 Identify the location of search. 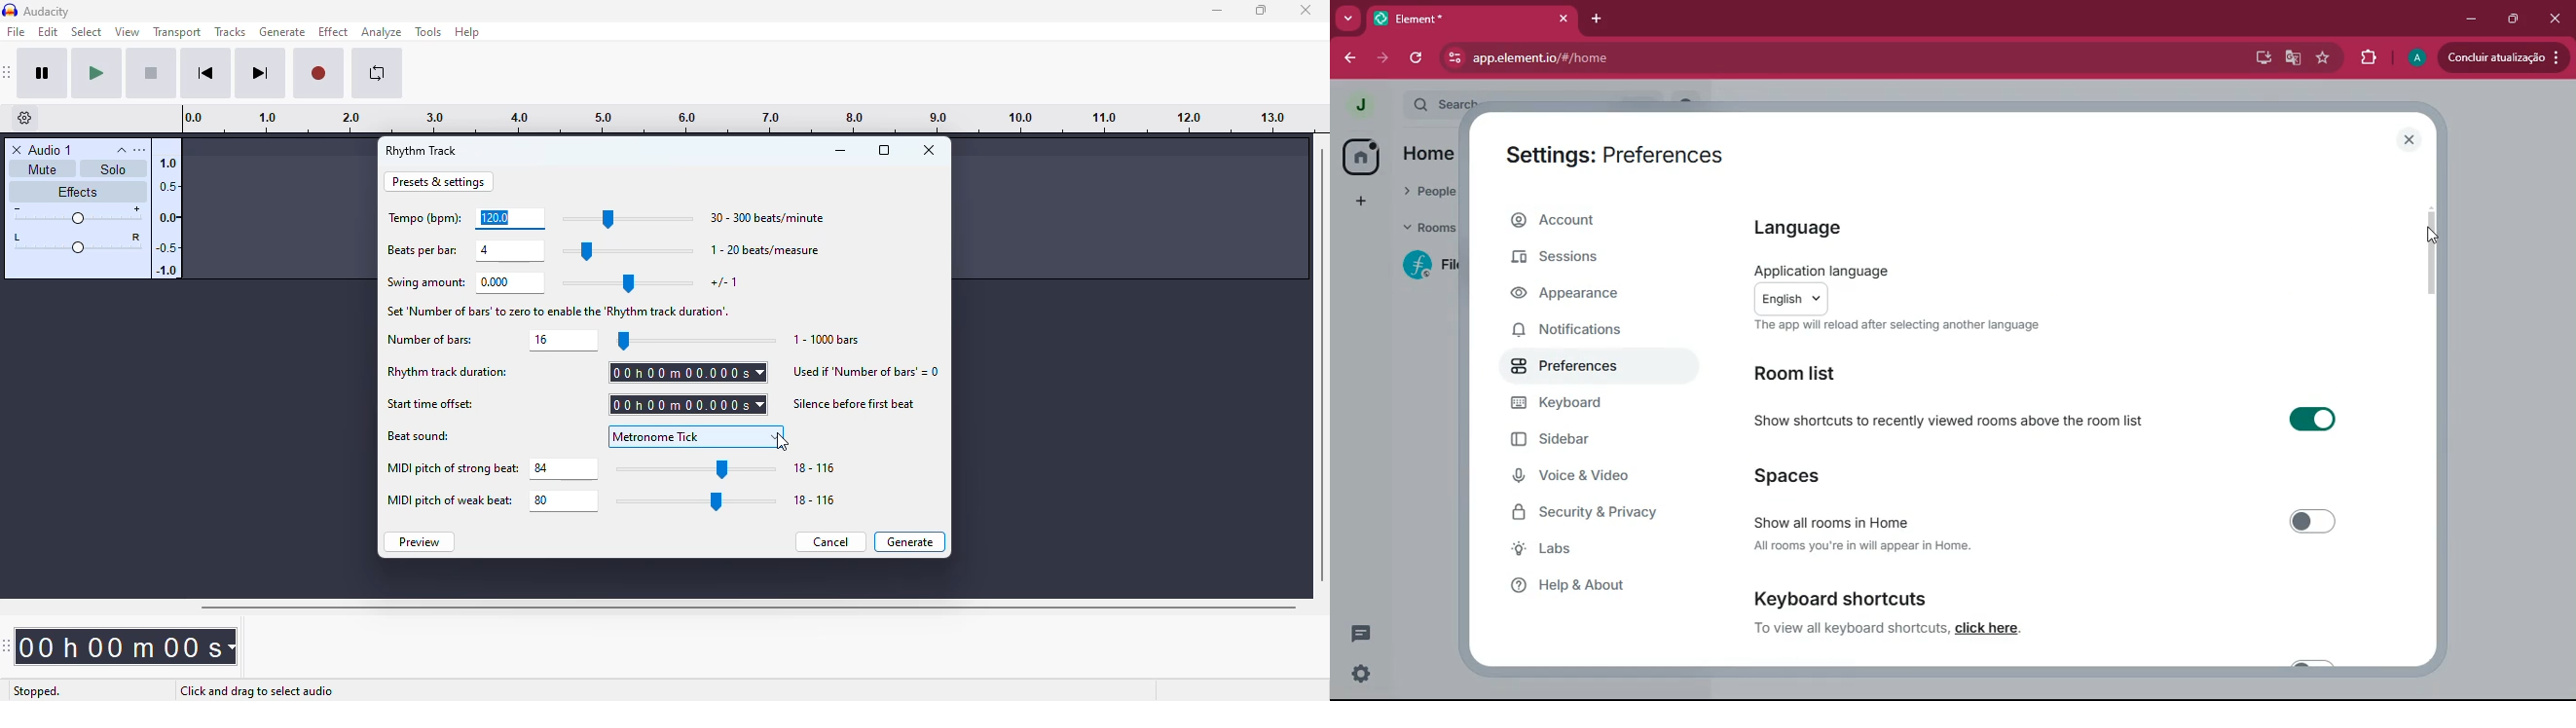
(1449, 101).